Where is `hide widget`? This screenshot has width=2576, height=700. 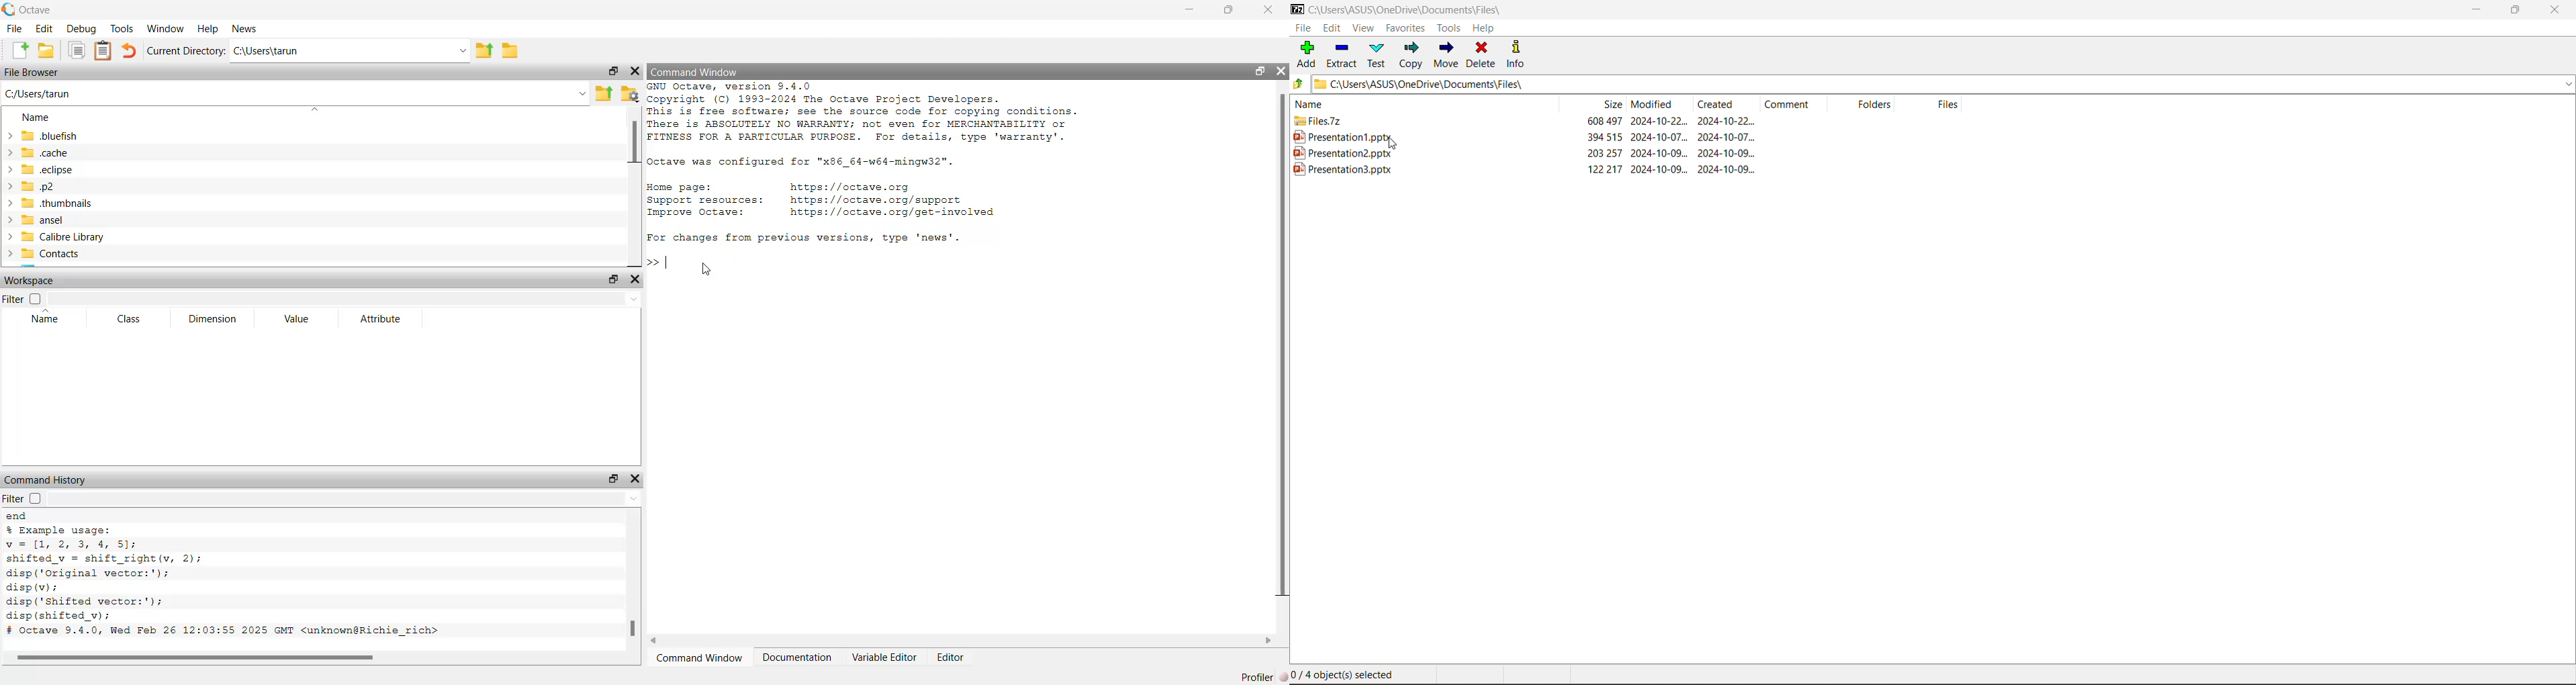
hide widget is located at coordinates (637, 279).